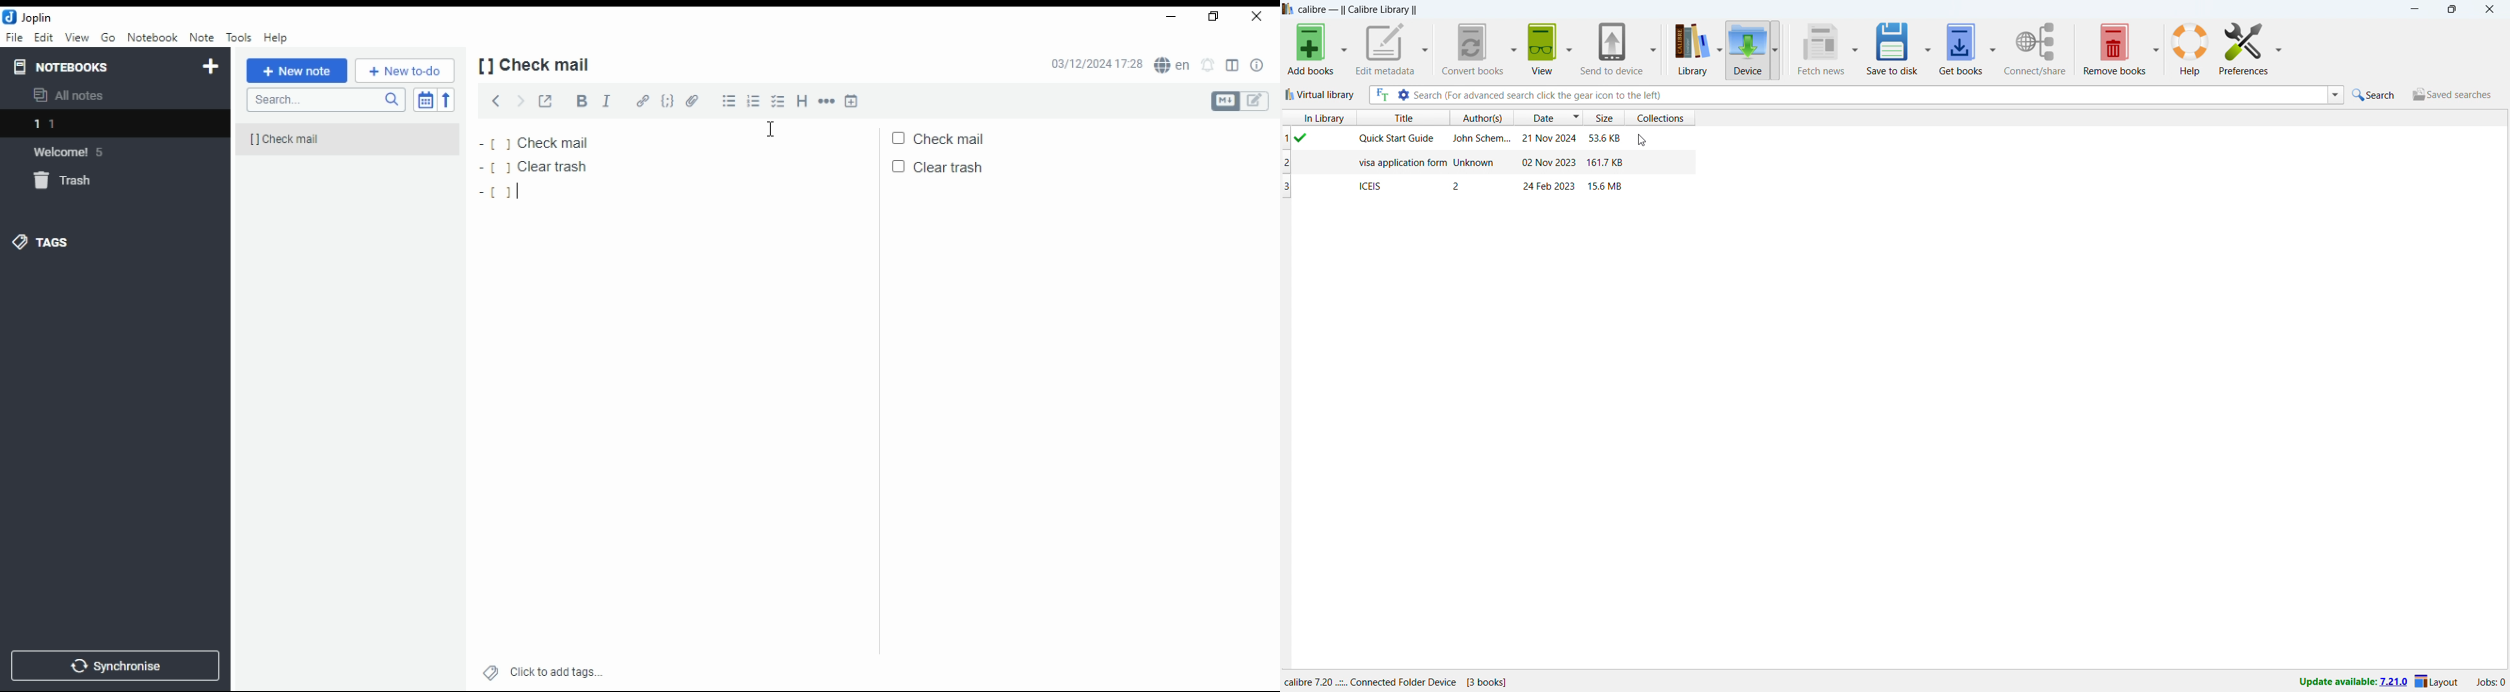 This screenshot has height=700, width=2520. I want to click on help, so click(276, 38).